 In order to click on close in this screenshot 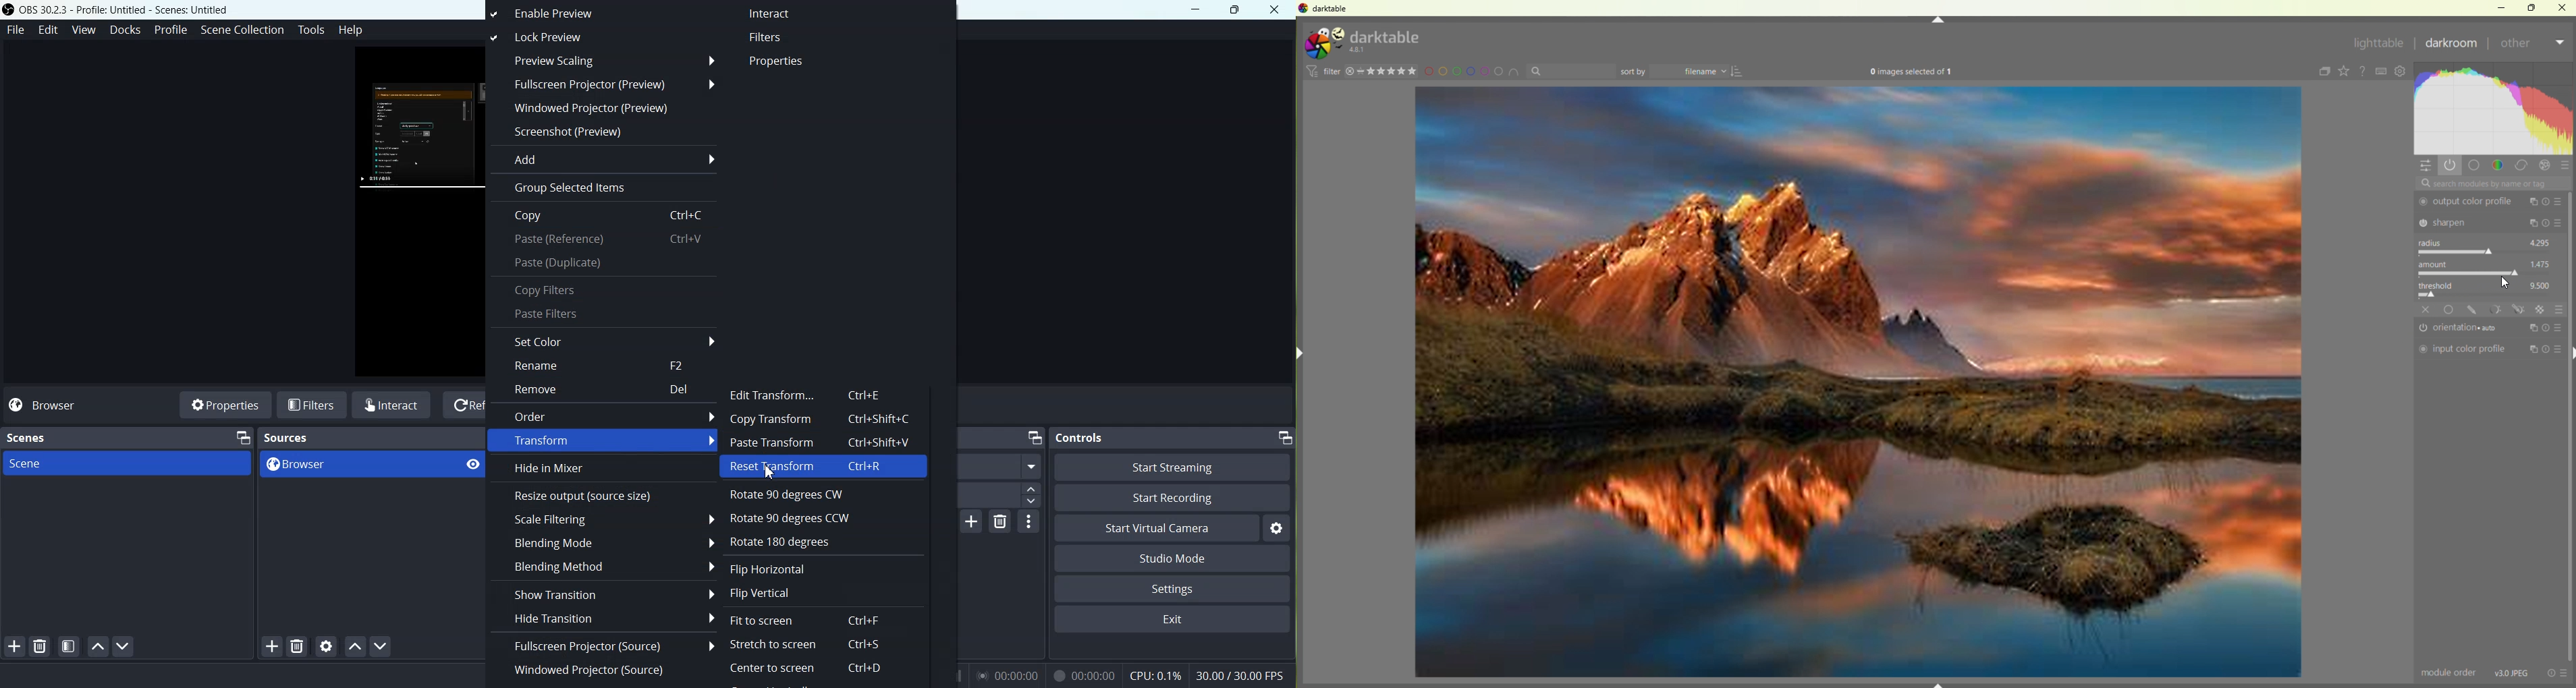, I will do `click(2563, 7)`.